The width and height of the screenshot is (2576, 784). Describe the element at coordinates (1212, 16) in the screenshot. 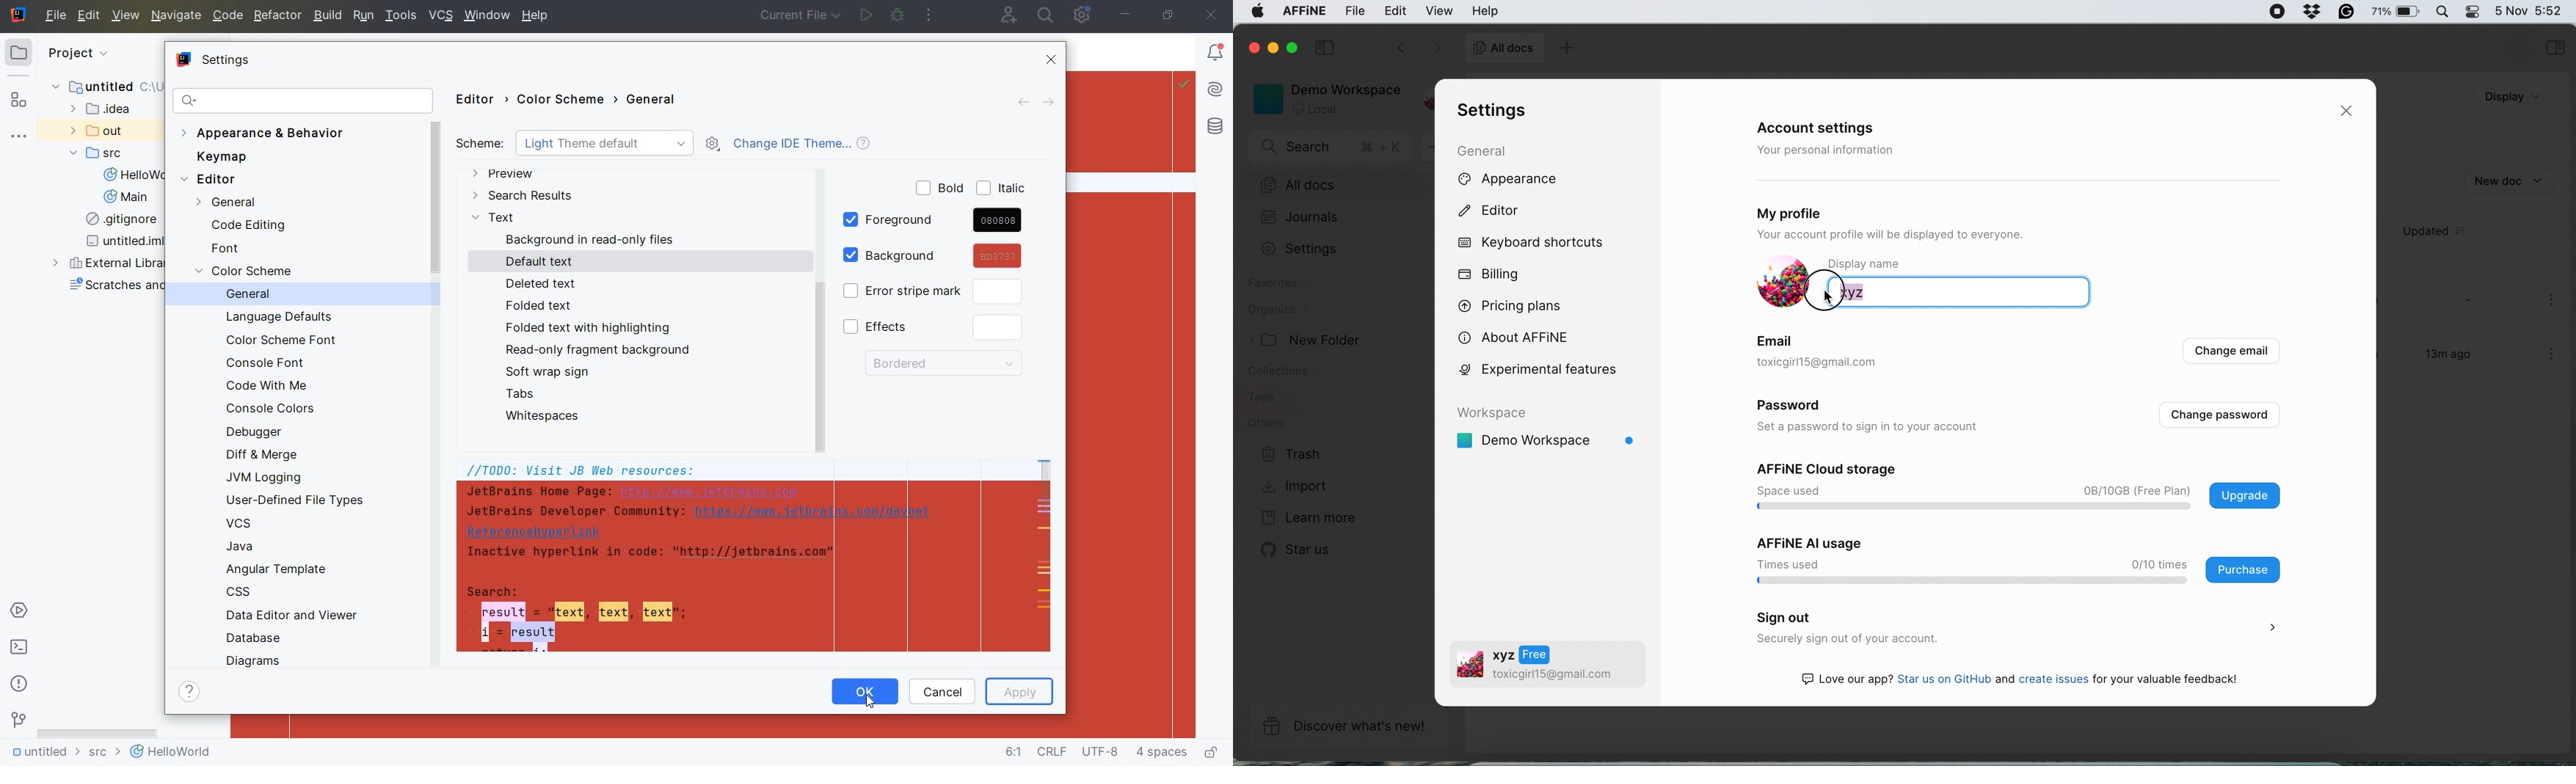

I see `close` at that location.